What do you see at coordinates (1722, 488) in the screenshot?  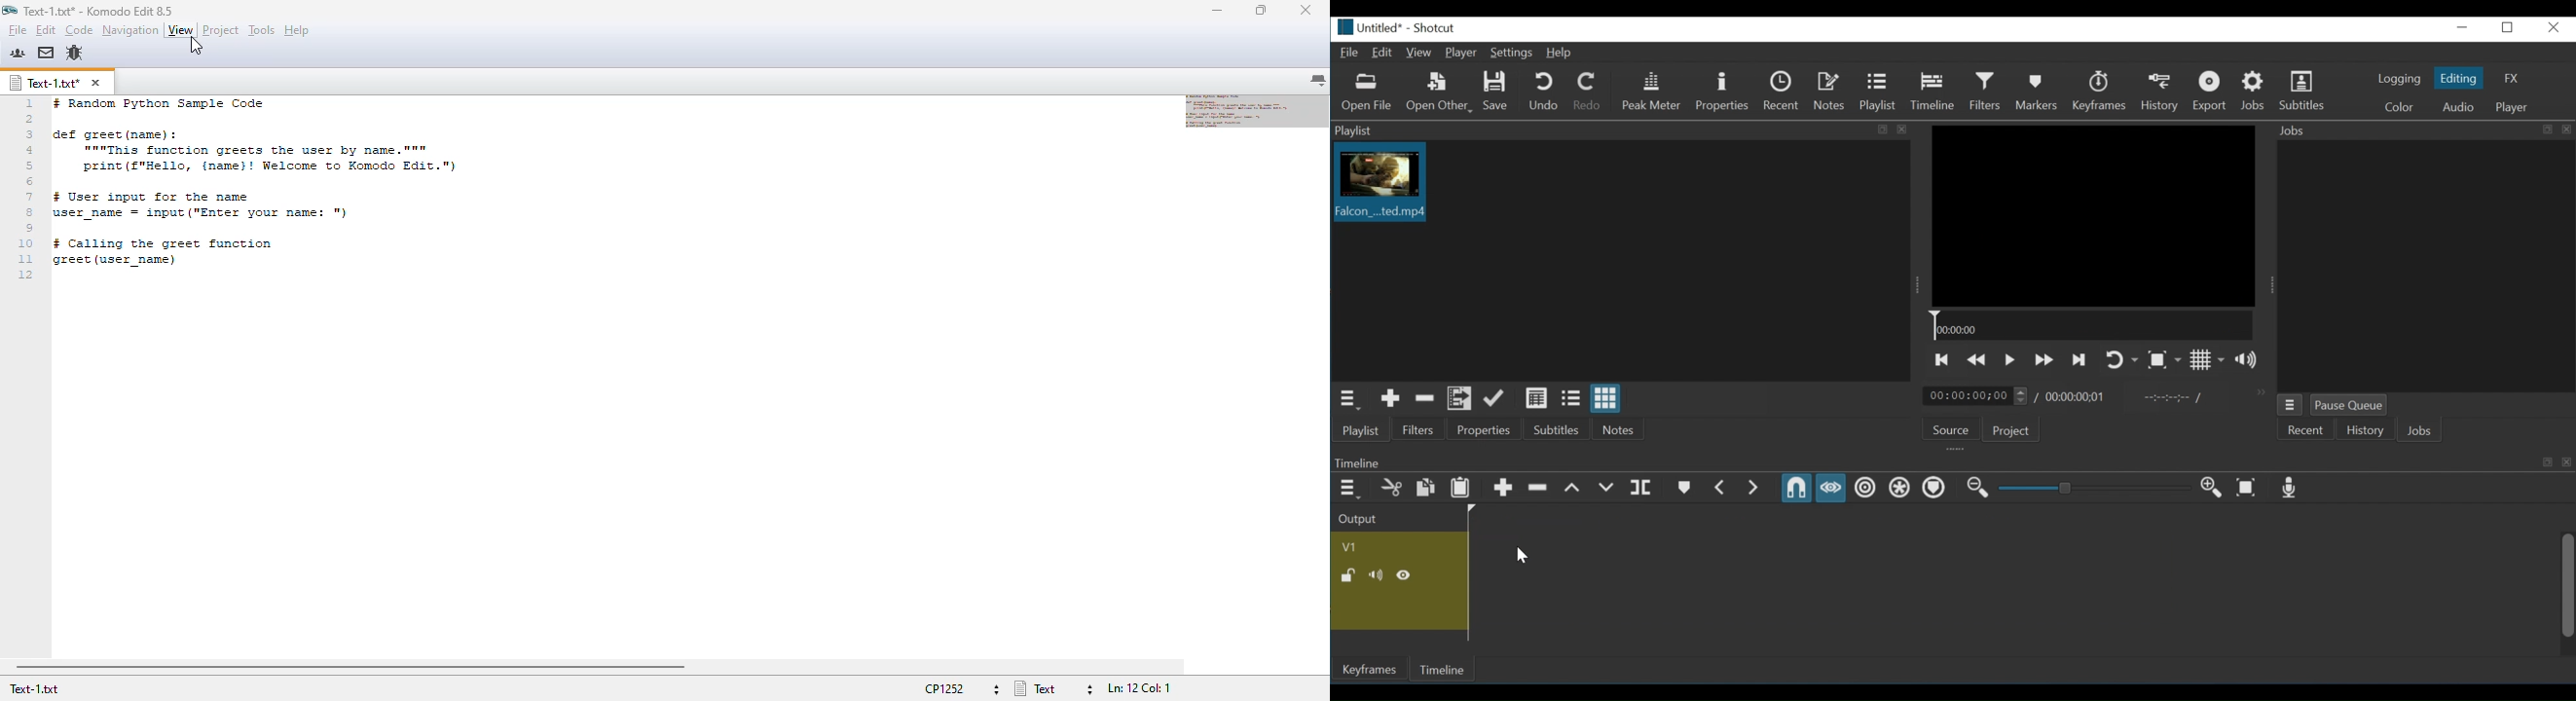 I see `Previous marker` at bounding box center [1722, 488].